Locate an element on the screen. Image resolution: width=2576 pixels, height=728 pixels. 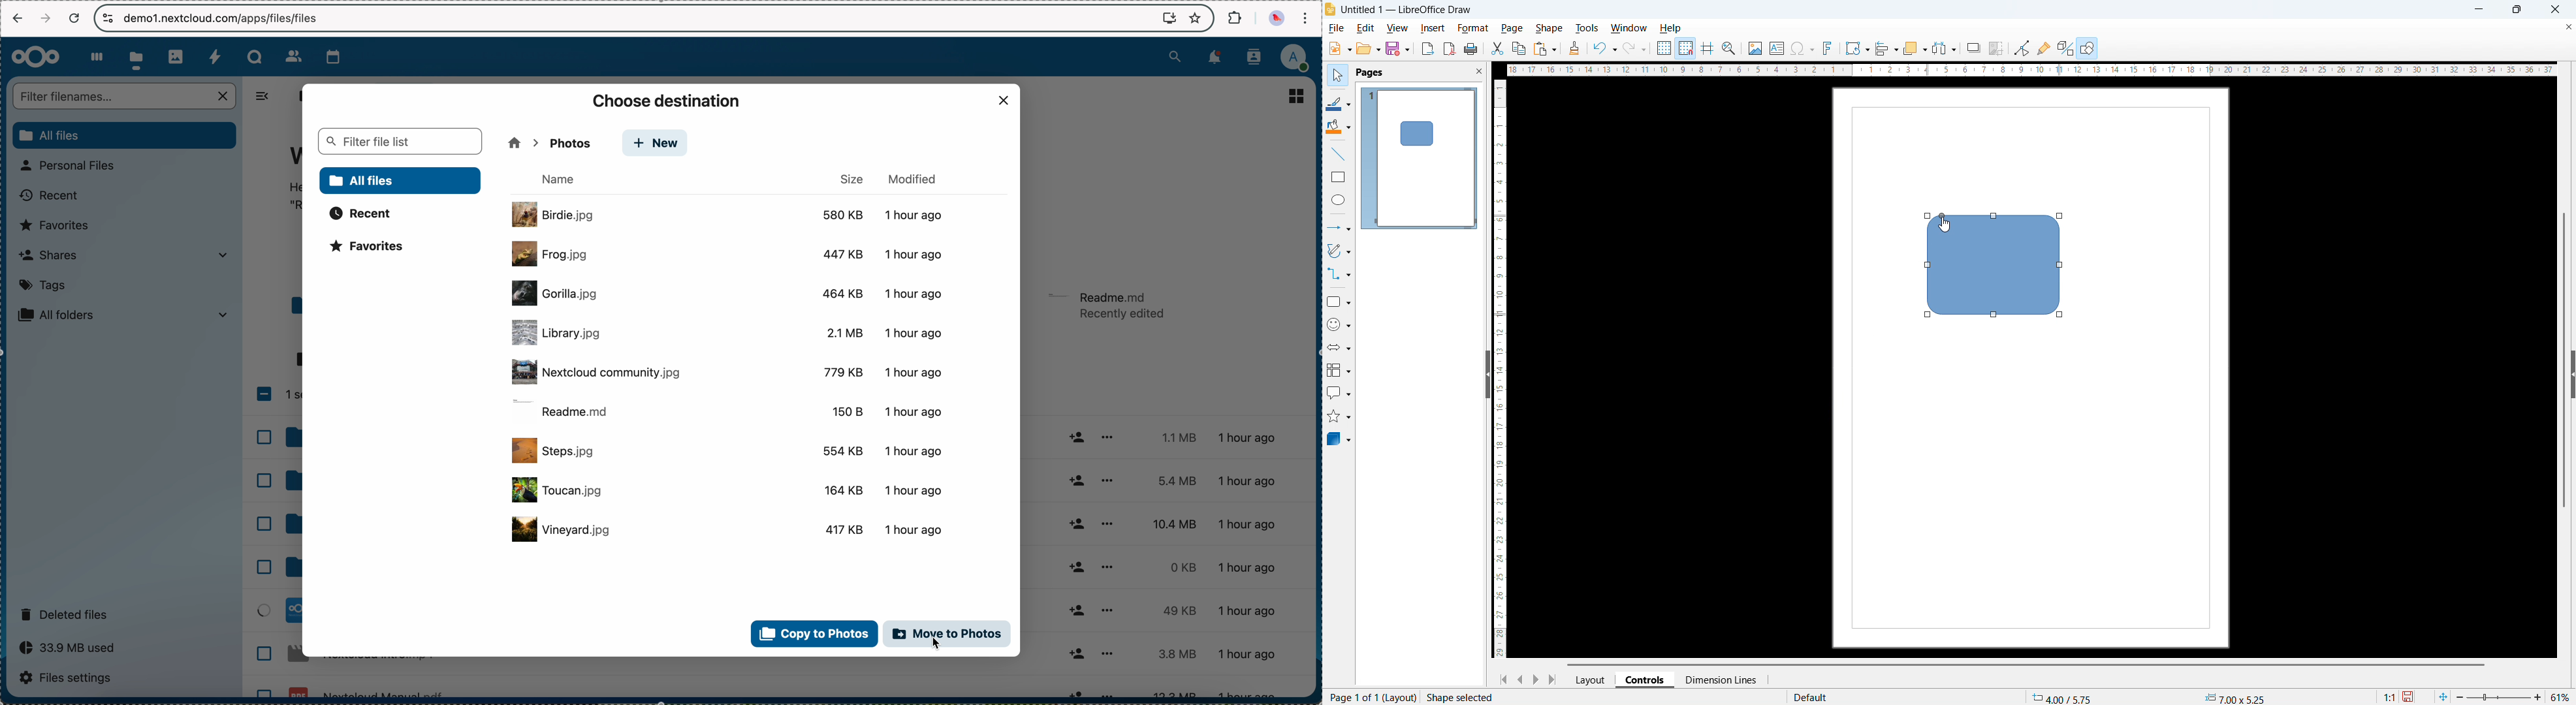
photos is located at coordinates (177, 55).